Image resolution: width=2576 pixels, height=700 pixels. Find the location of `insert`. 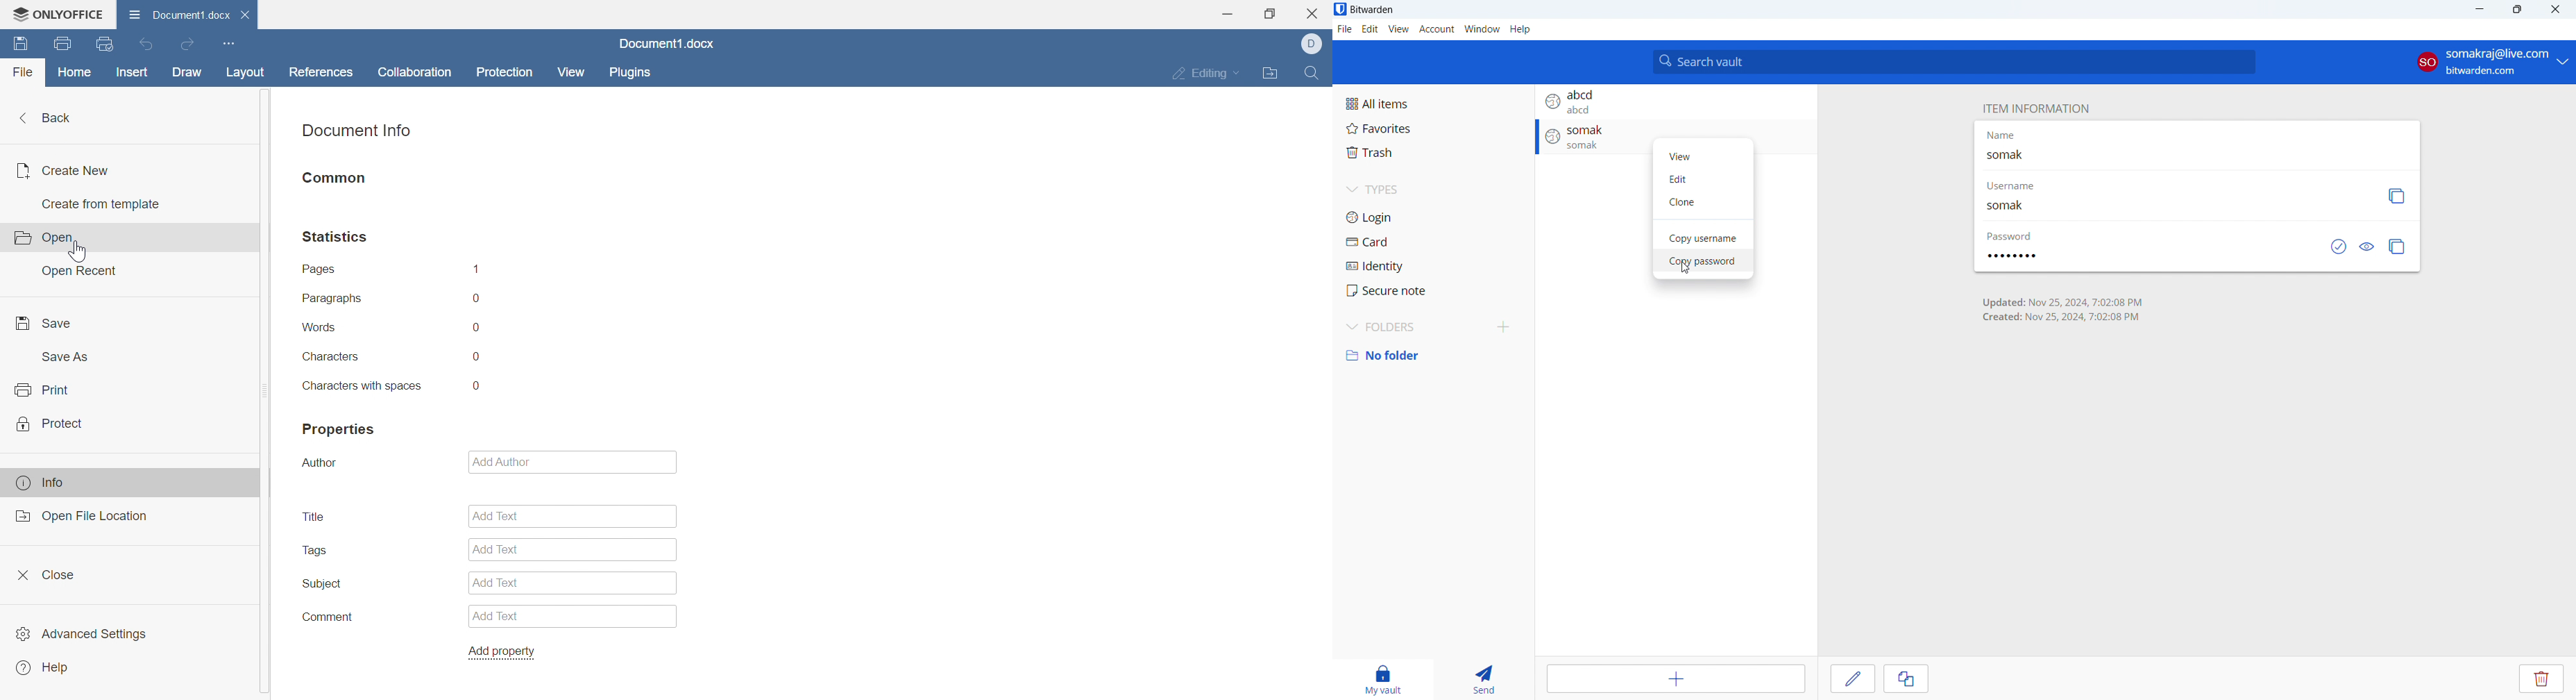

insert is located at coordinates (137, 74).